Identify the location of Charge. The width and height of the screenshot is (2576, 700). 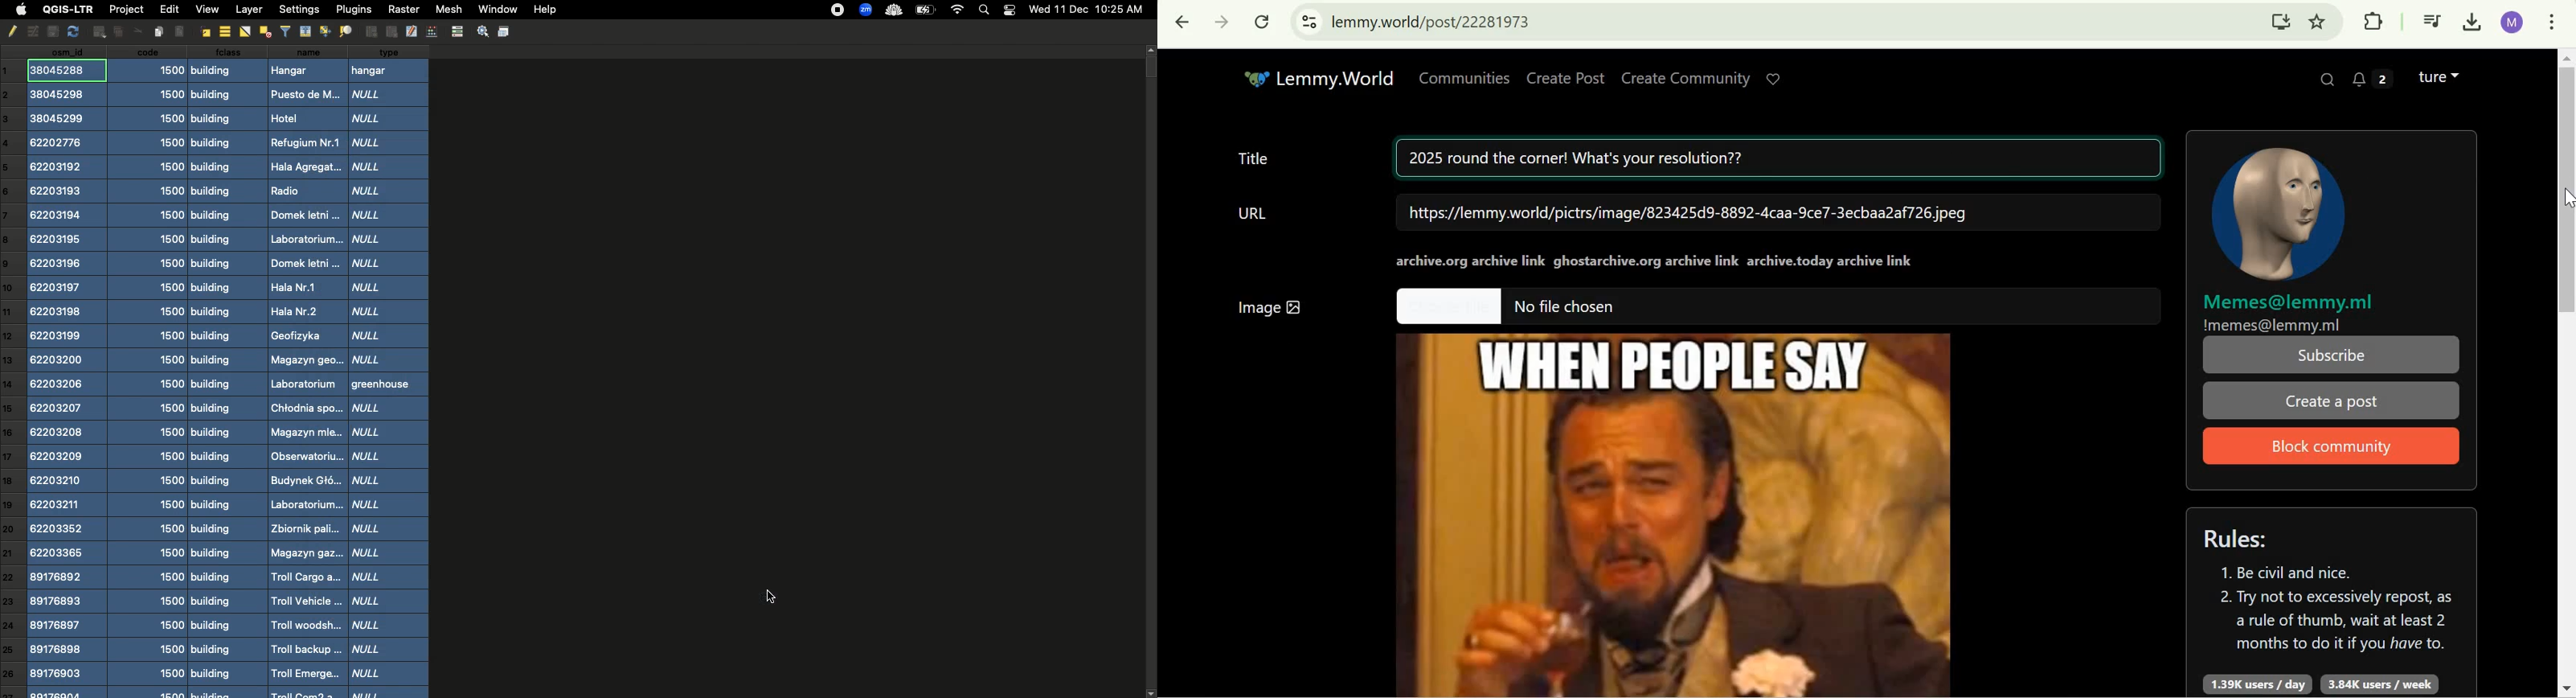
(924, 10).